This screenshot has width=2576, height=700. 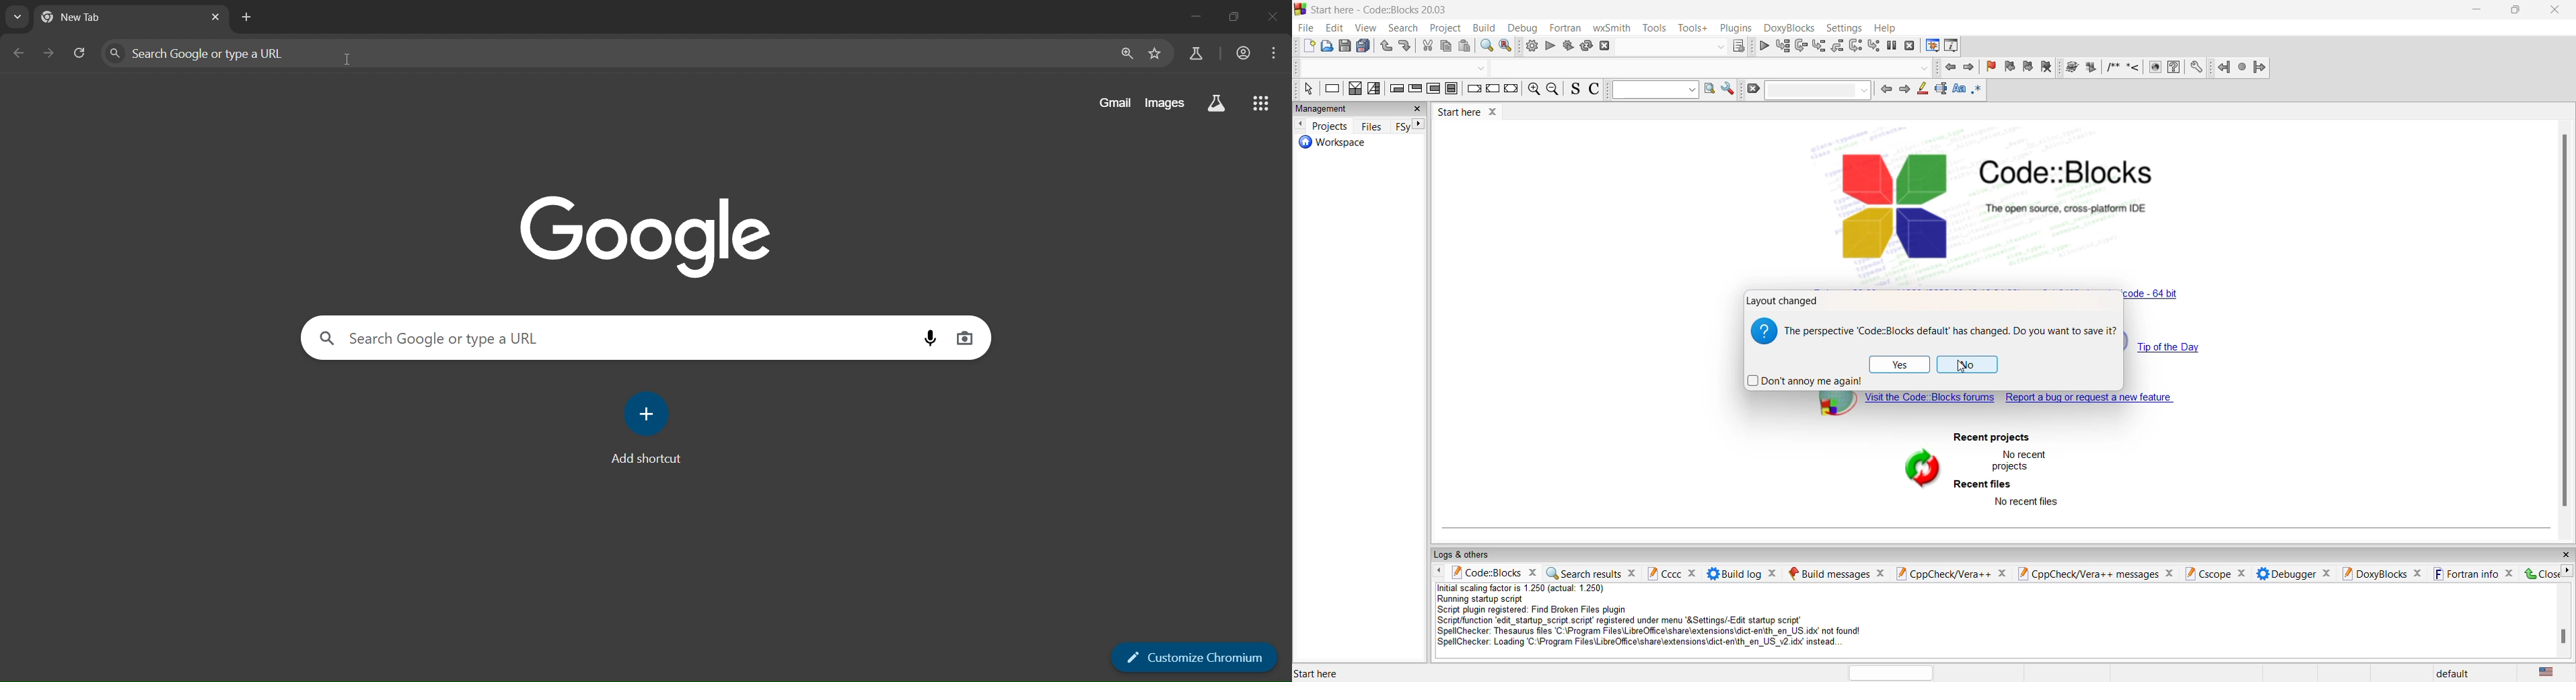 I want to click on add shortcut, so click(x=651, y=427).